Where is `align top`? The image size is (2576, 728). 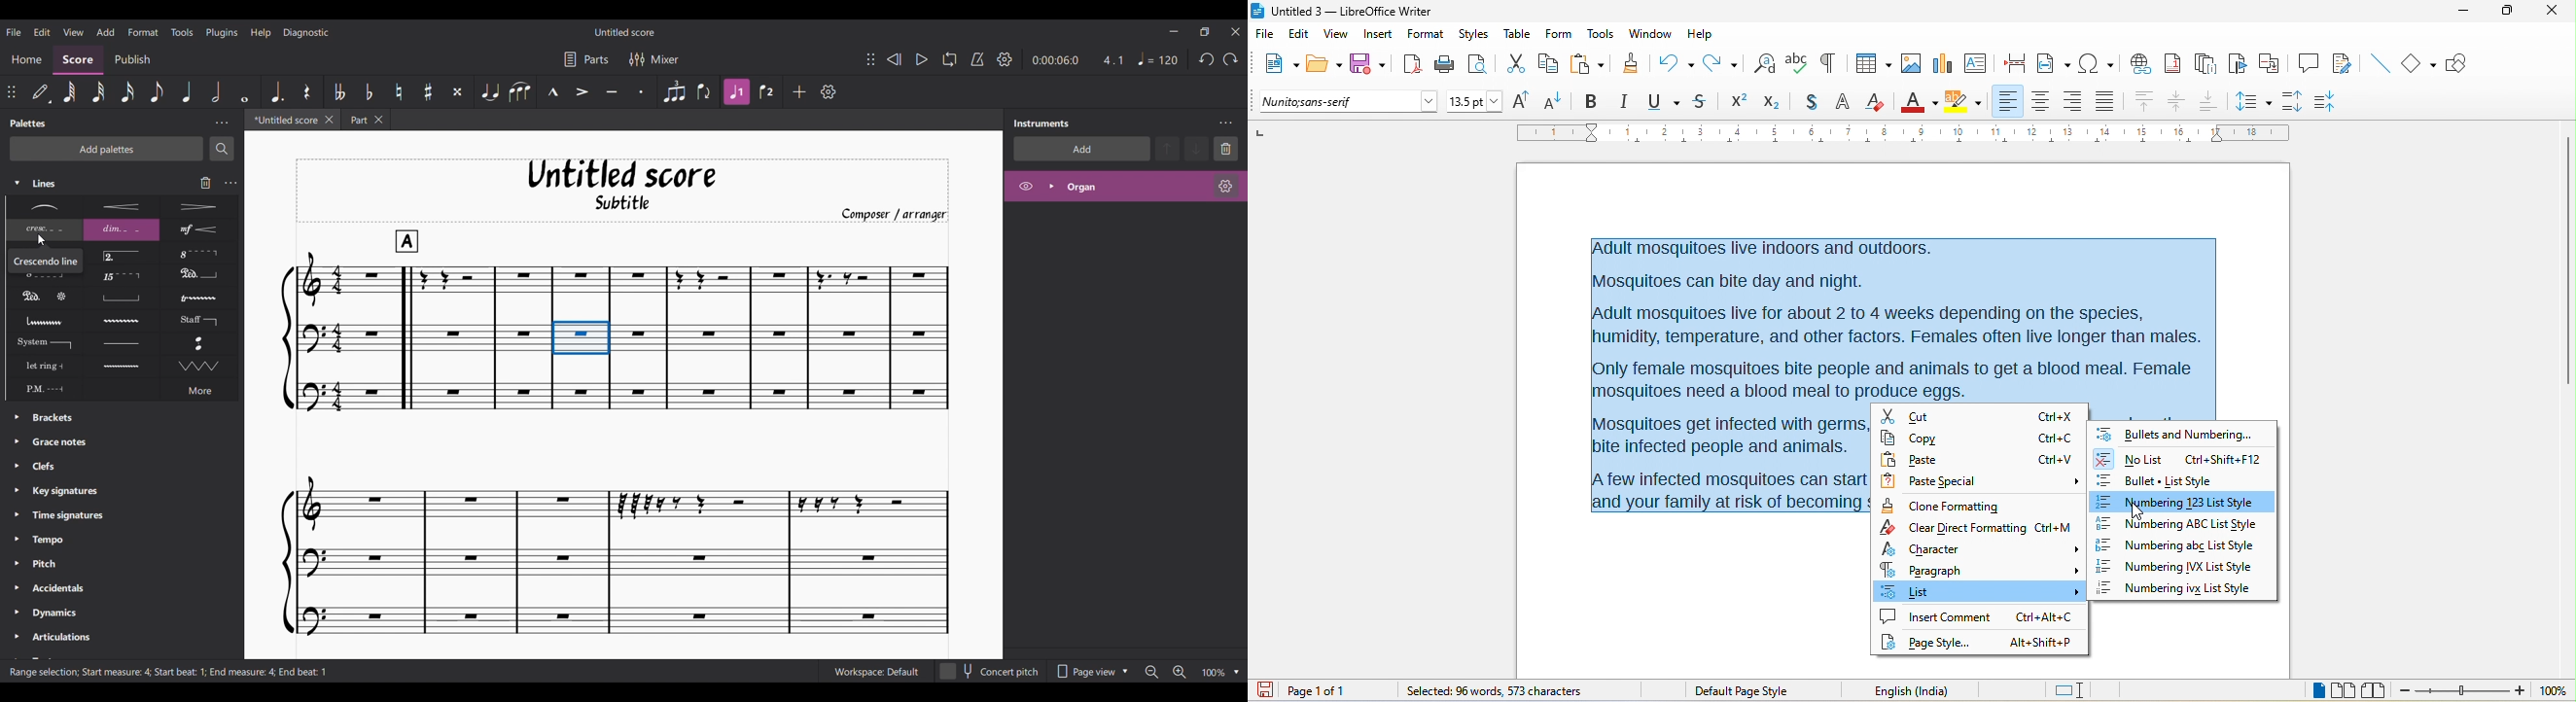 align top is located at coordinates (2143, 102).